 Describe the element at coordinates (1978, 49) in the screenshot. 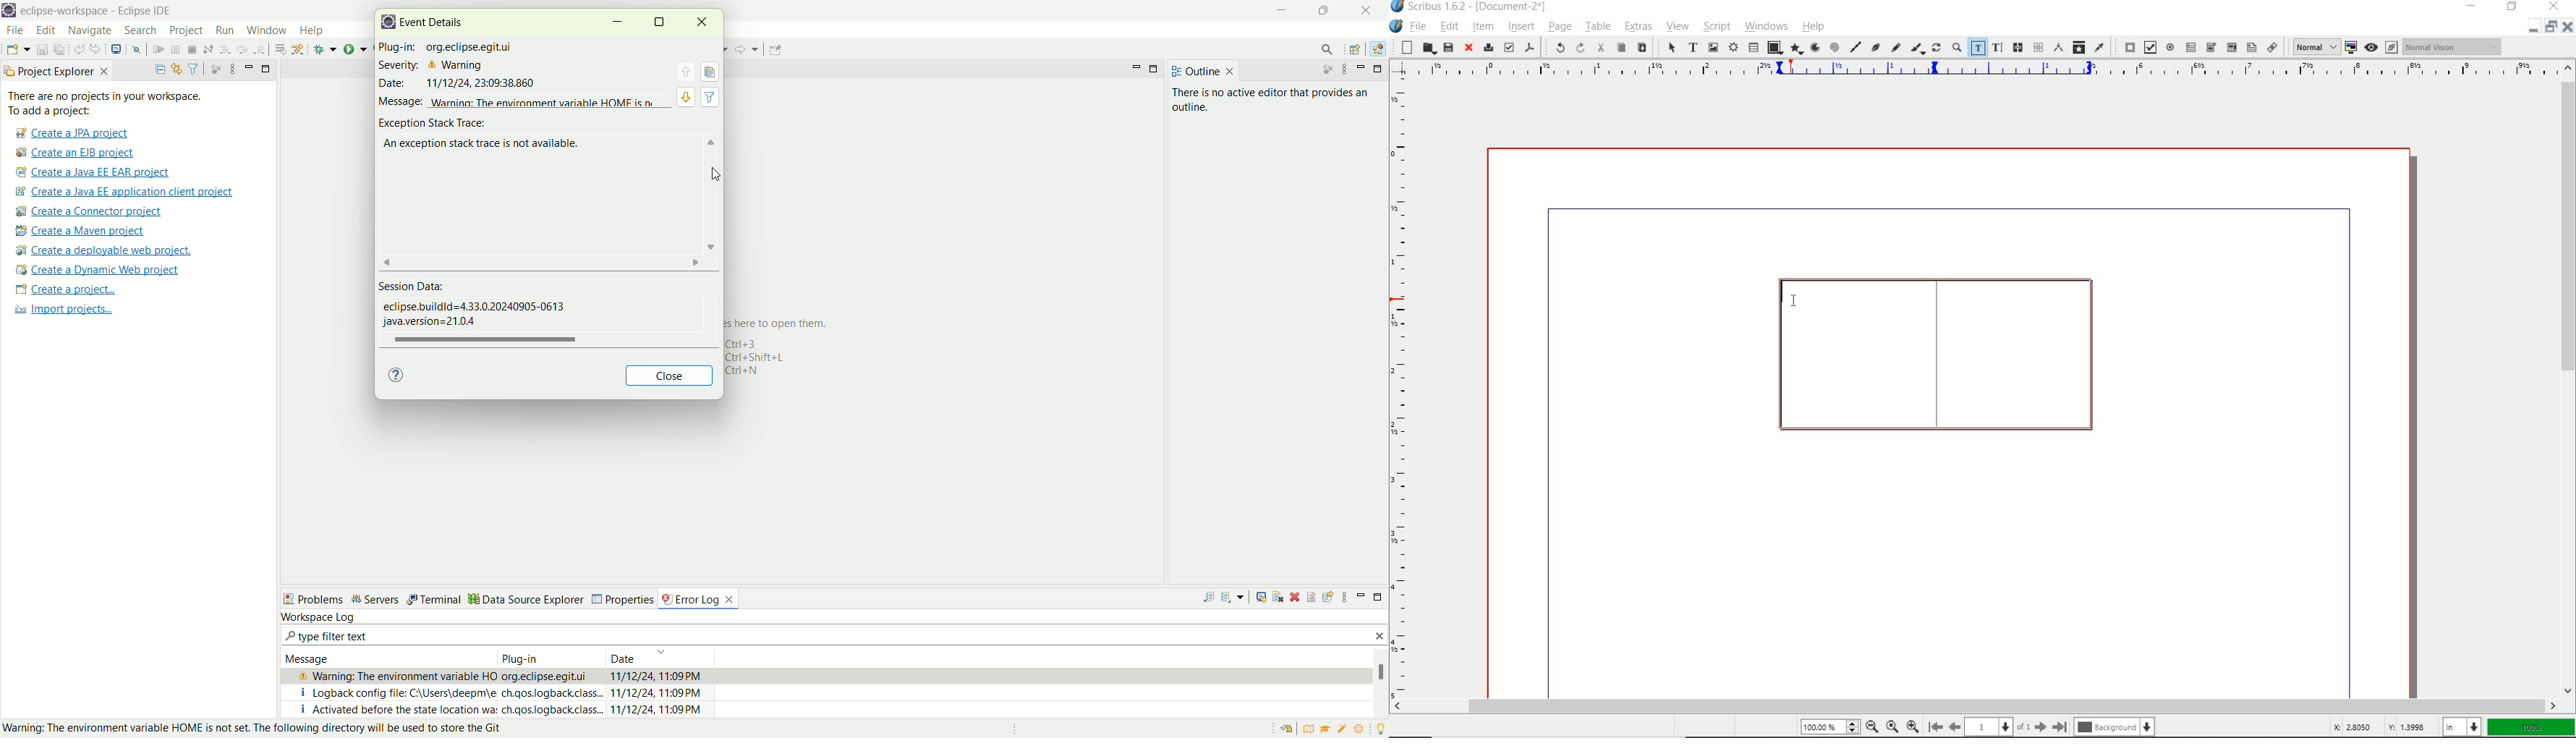

I see `edit contents of frame` at that location.